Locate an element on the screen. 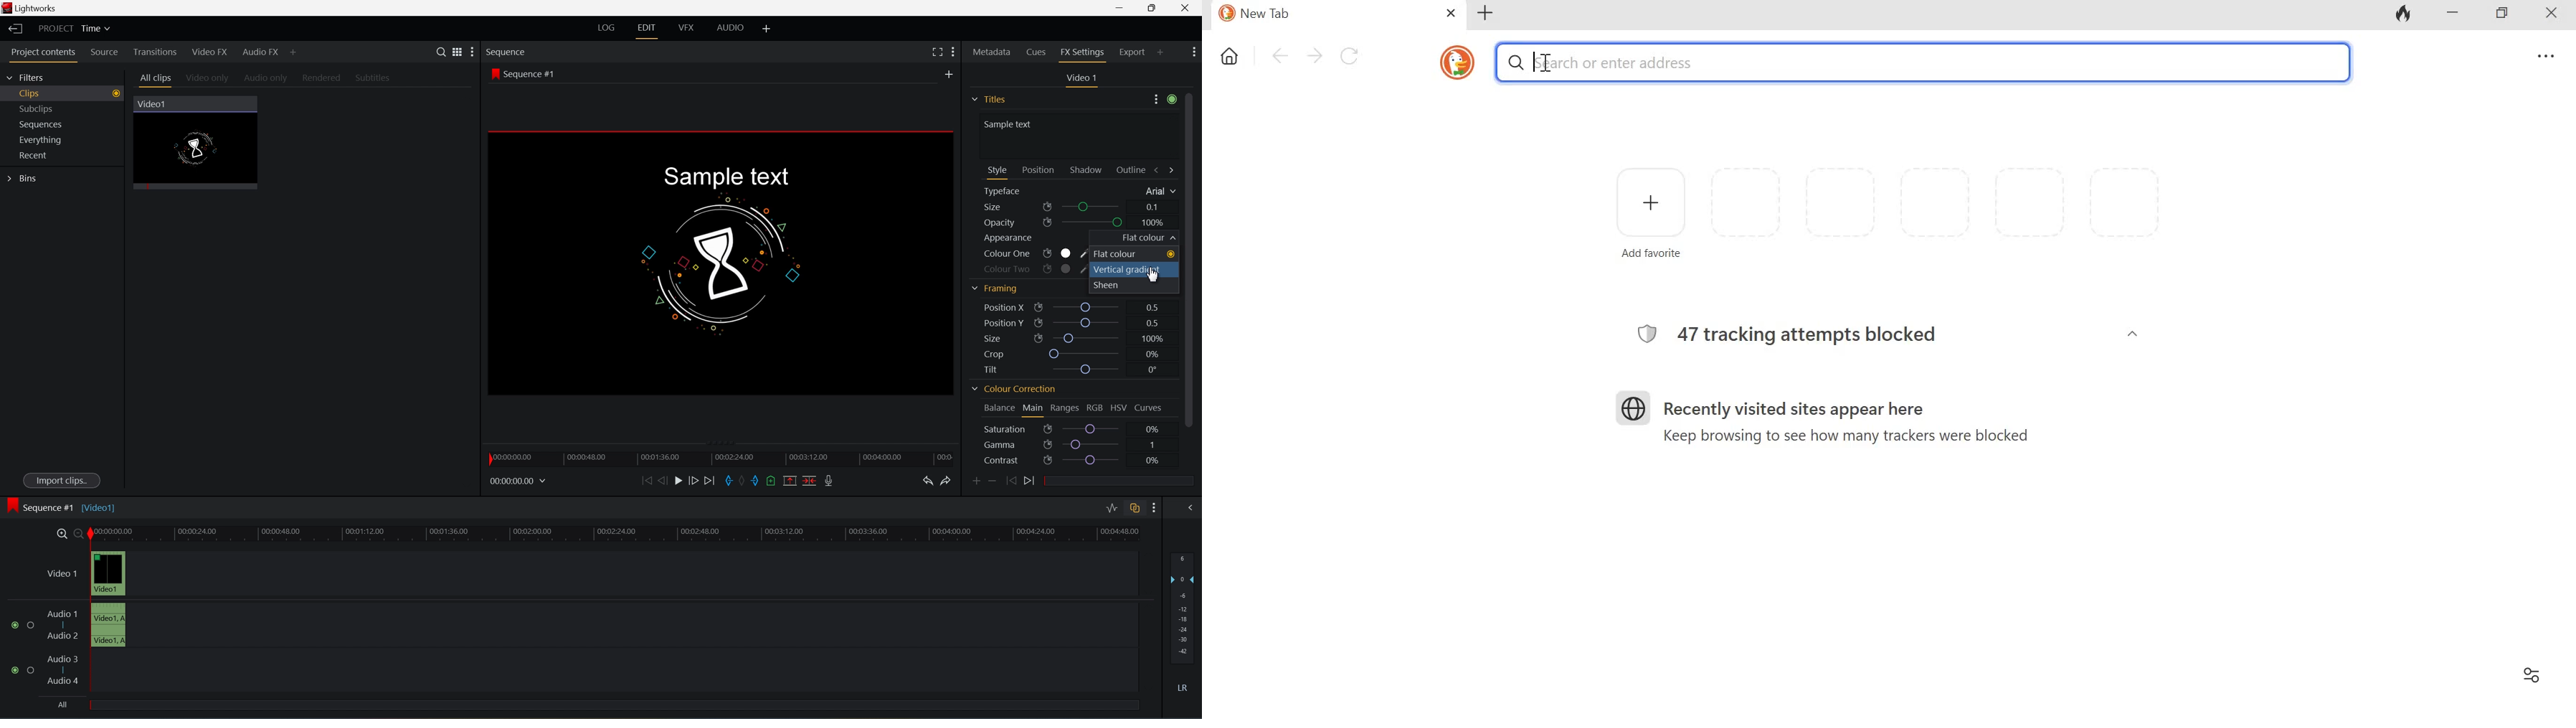  Sequnce#1 is located at coordinates (523, 74).